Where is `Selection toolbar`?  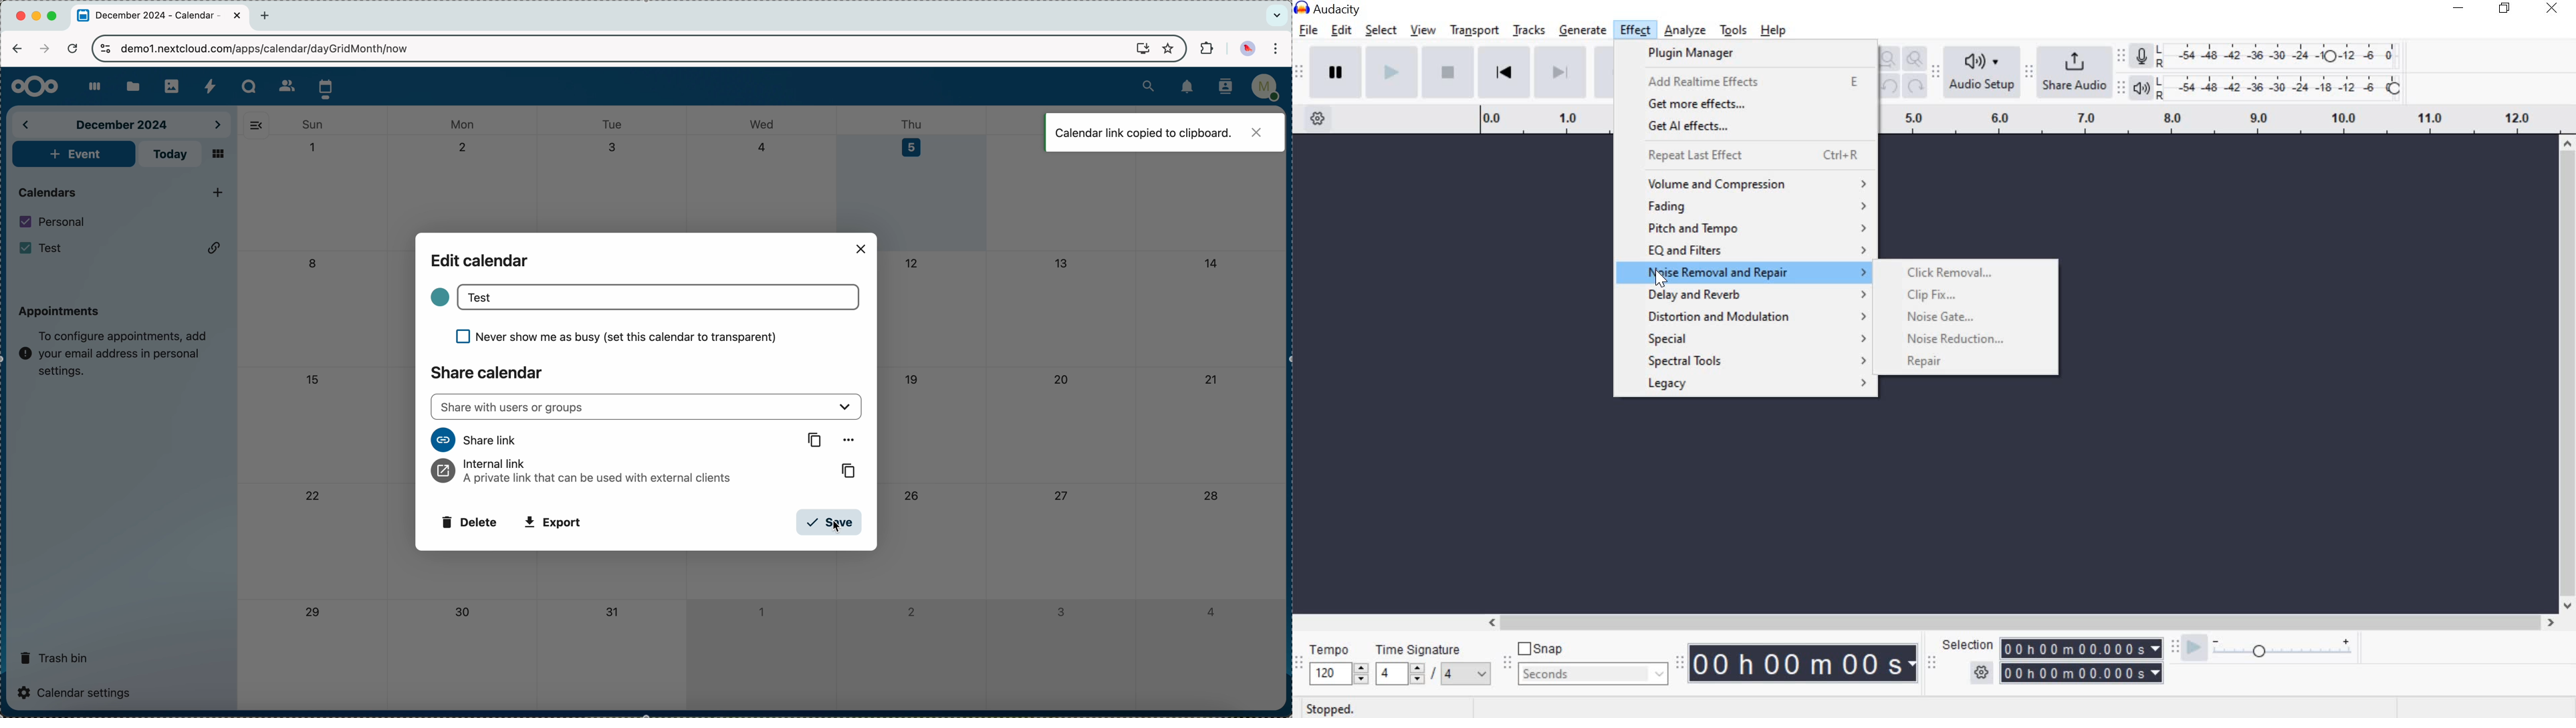
Selection toolbar is located at coordinates (1933, 662).